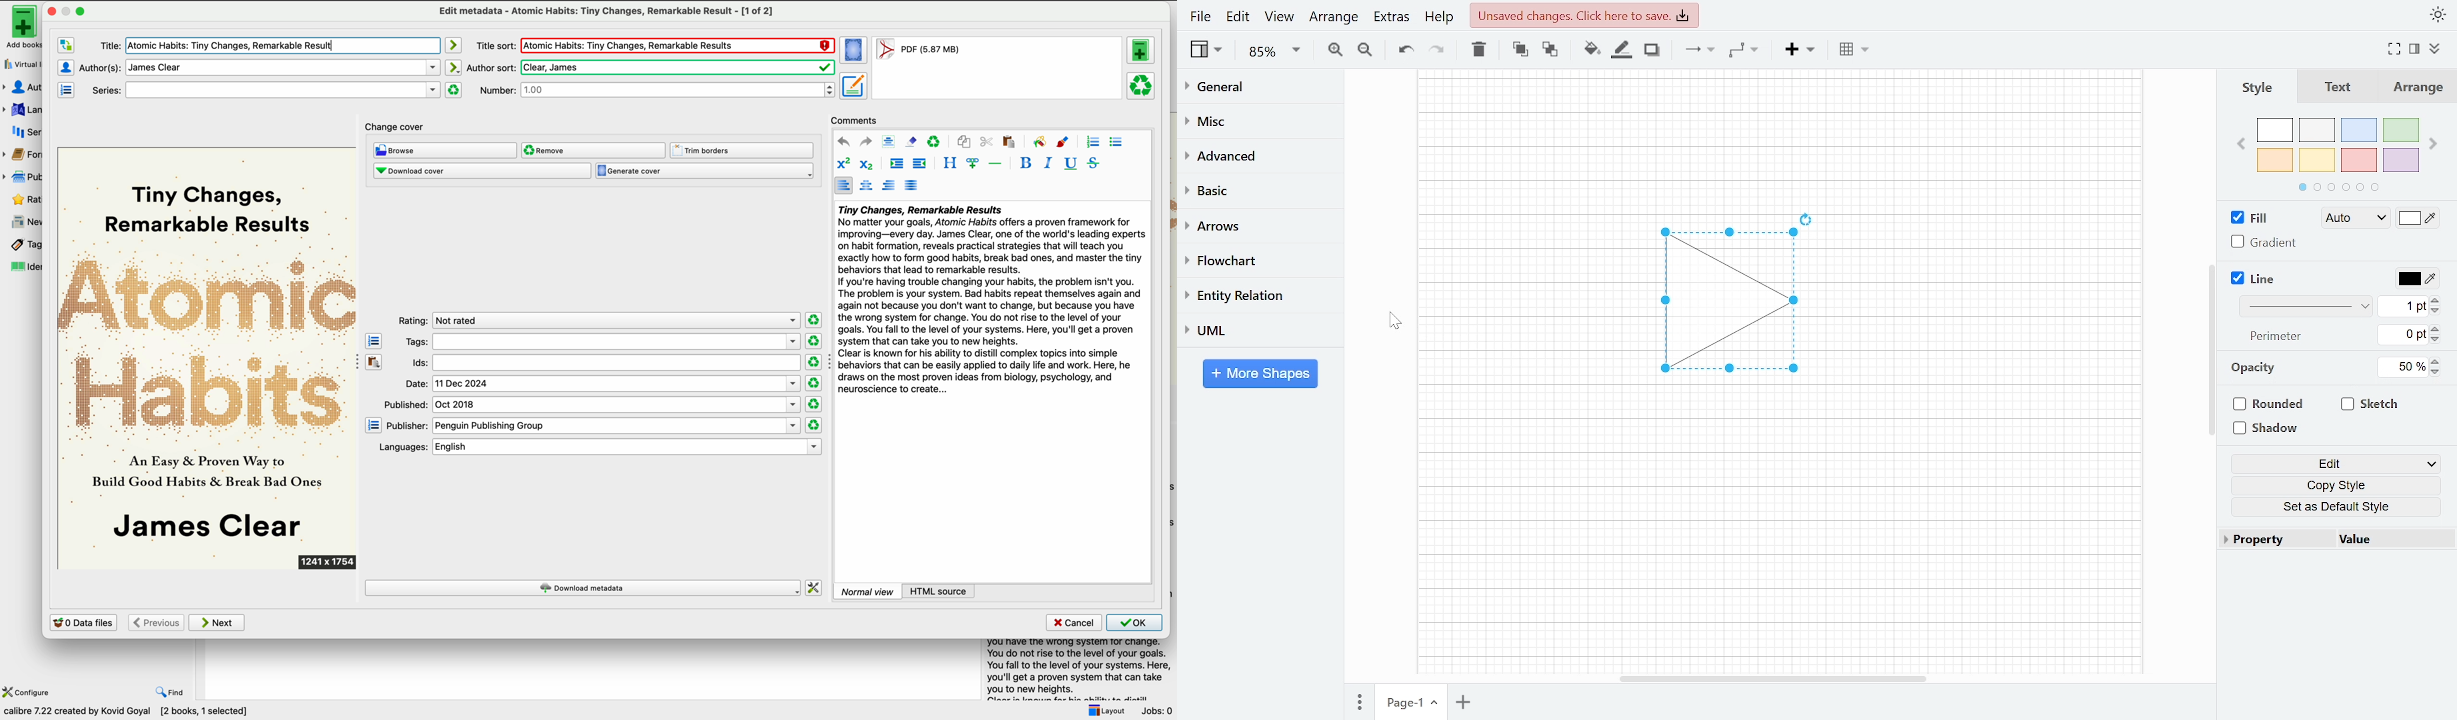  I want to click on date, so click(603, 384).